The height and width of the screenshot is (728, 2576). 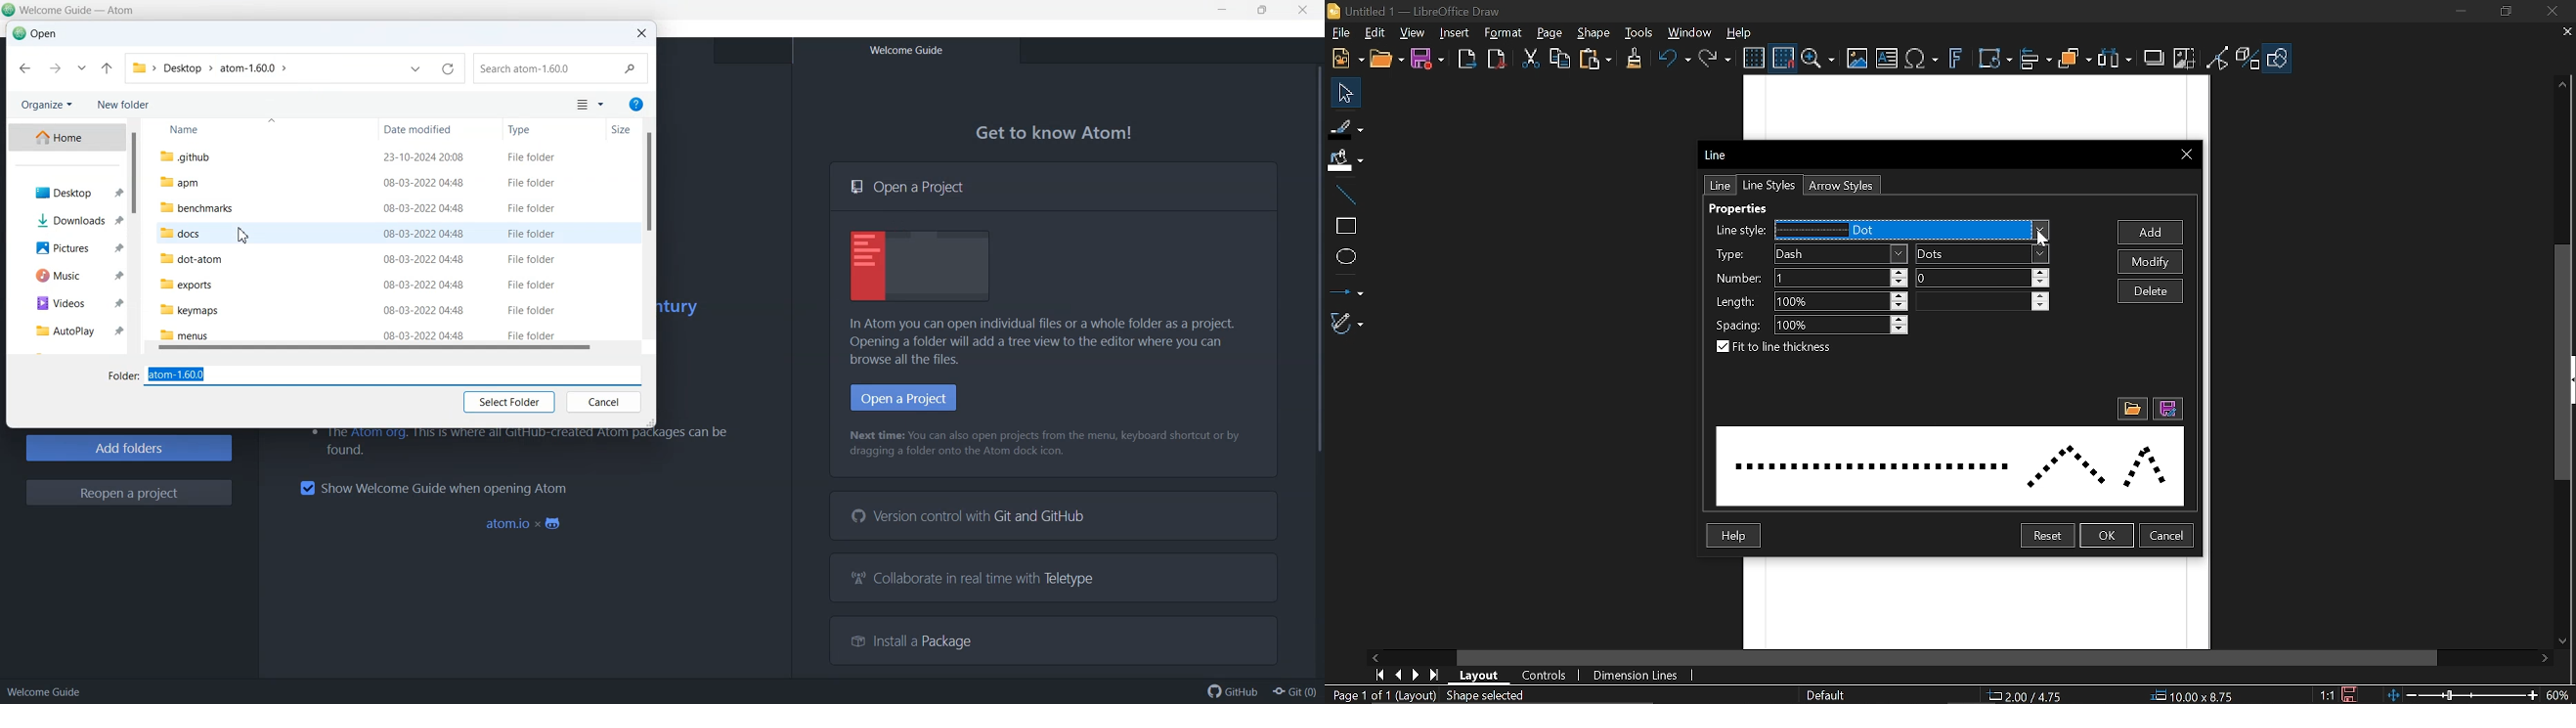 What do you see at coordinates (244, 235) in the screenshot?
I see `Cursor` at bounding box center [244, 235].